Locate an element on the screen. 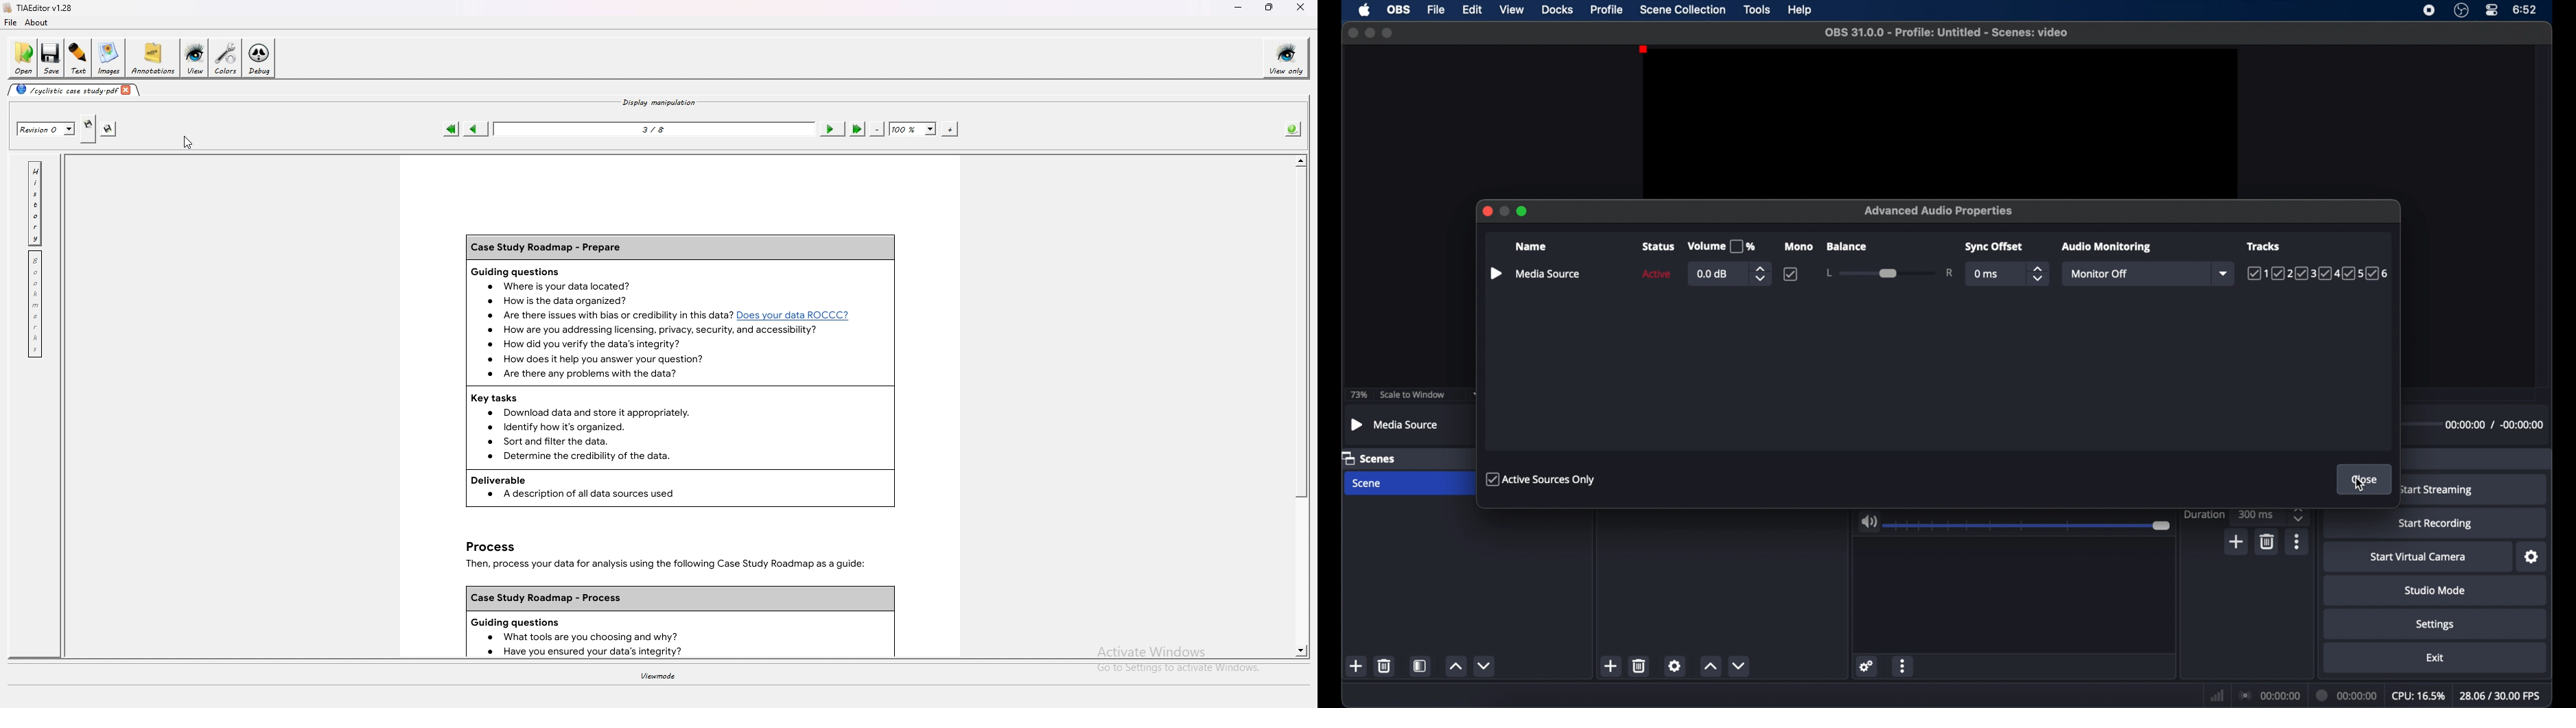  more options is located at coordinates (2297, 541).